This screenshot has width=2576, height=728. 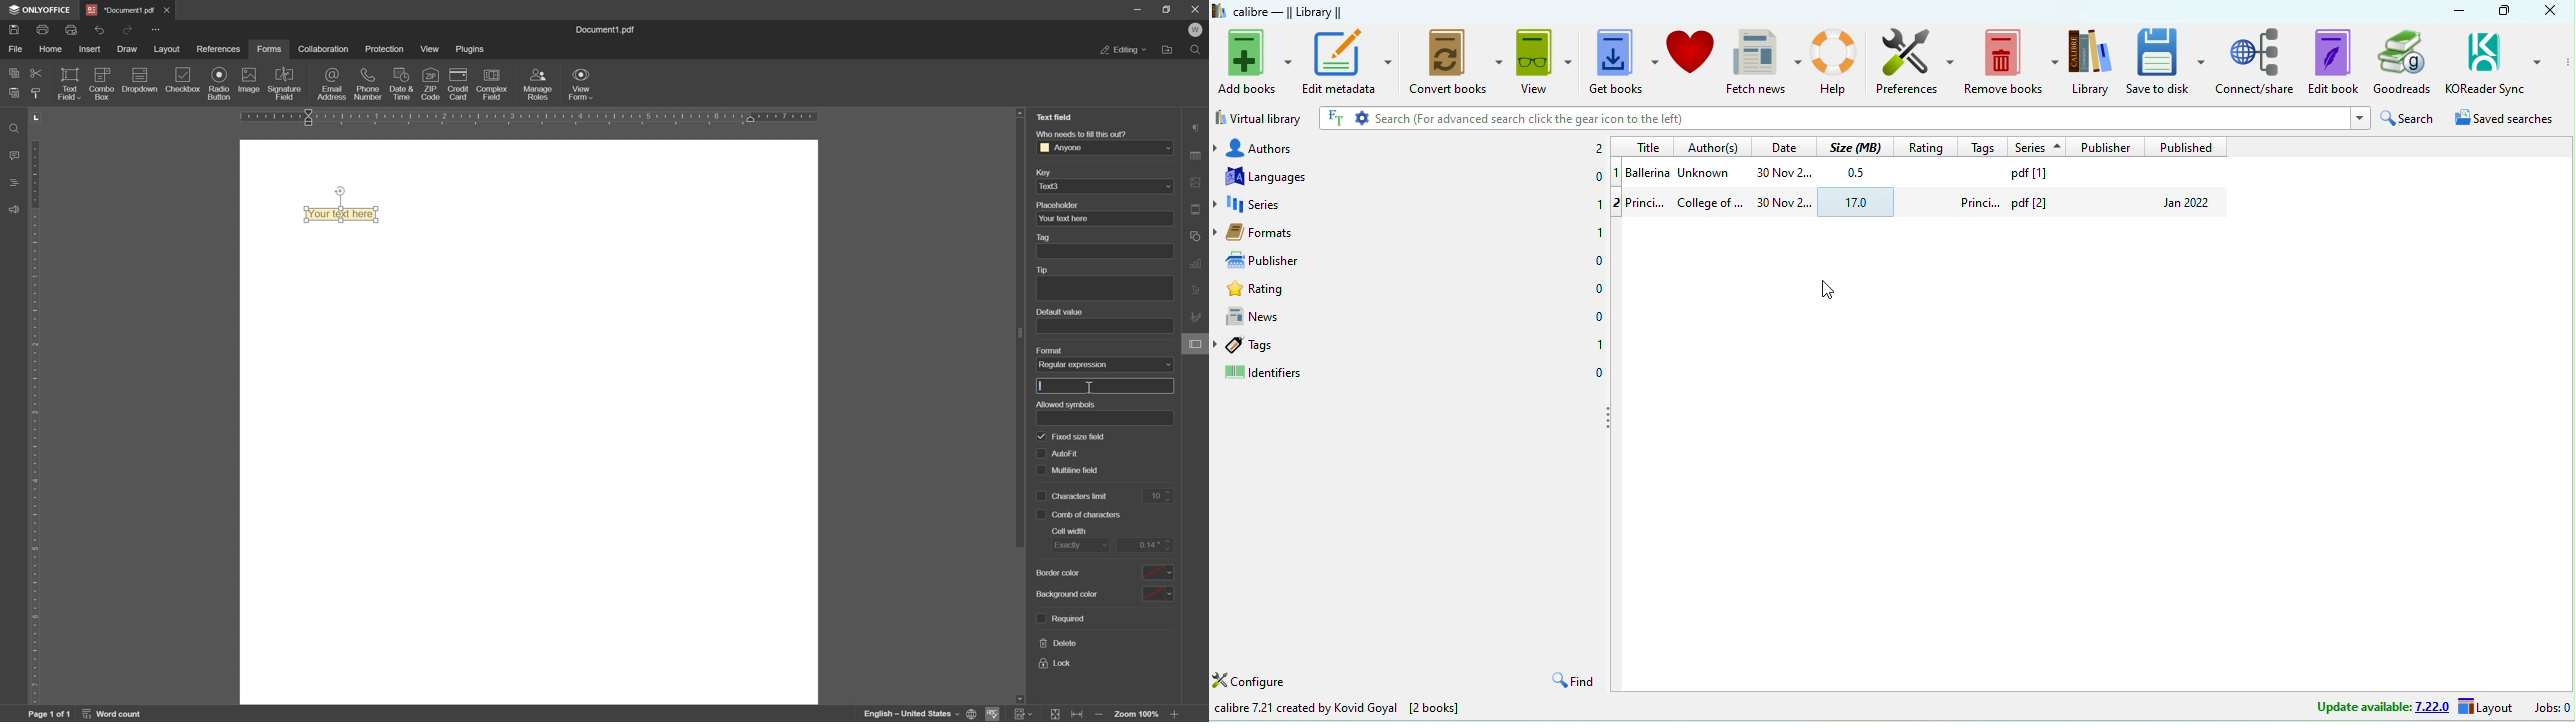 What do you see at coordinates (1198, 265) in the screenshot?
I see `chart settings` at bounding box center [1198, 265].